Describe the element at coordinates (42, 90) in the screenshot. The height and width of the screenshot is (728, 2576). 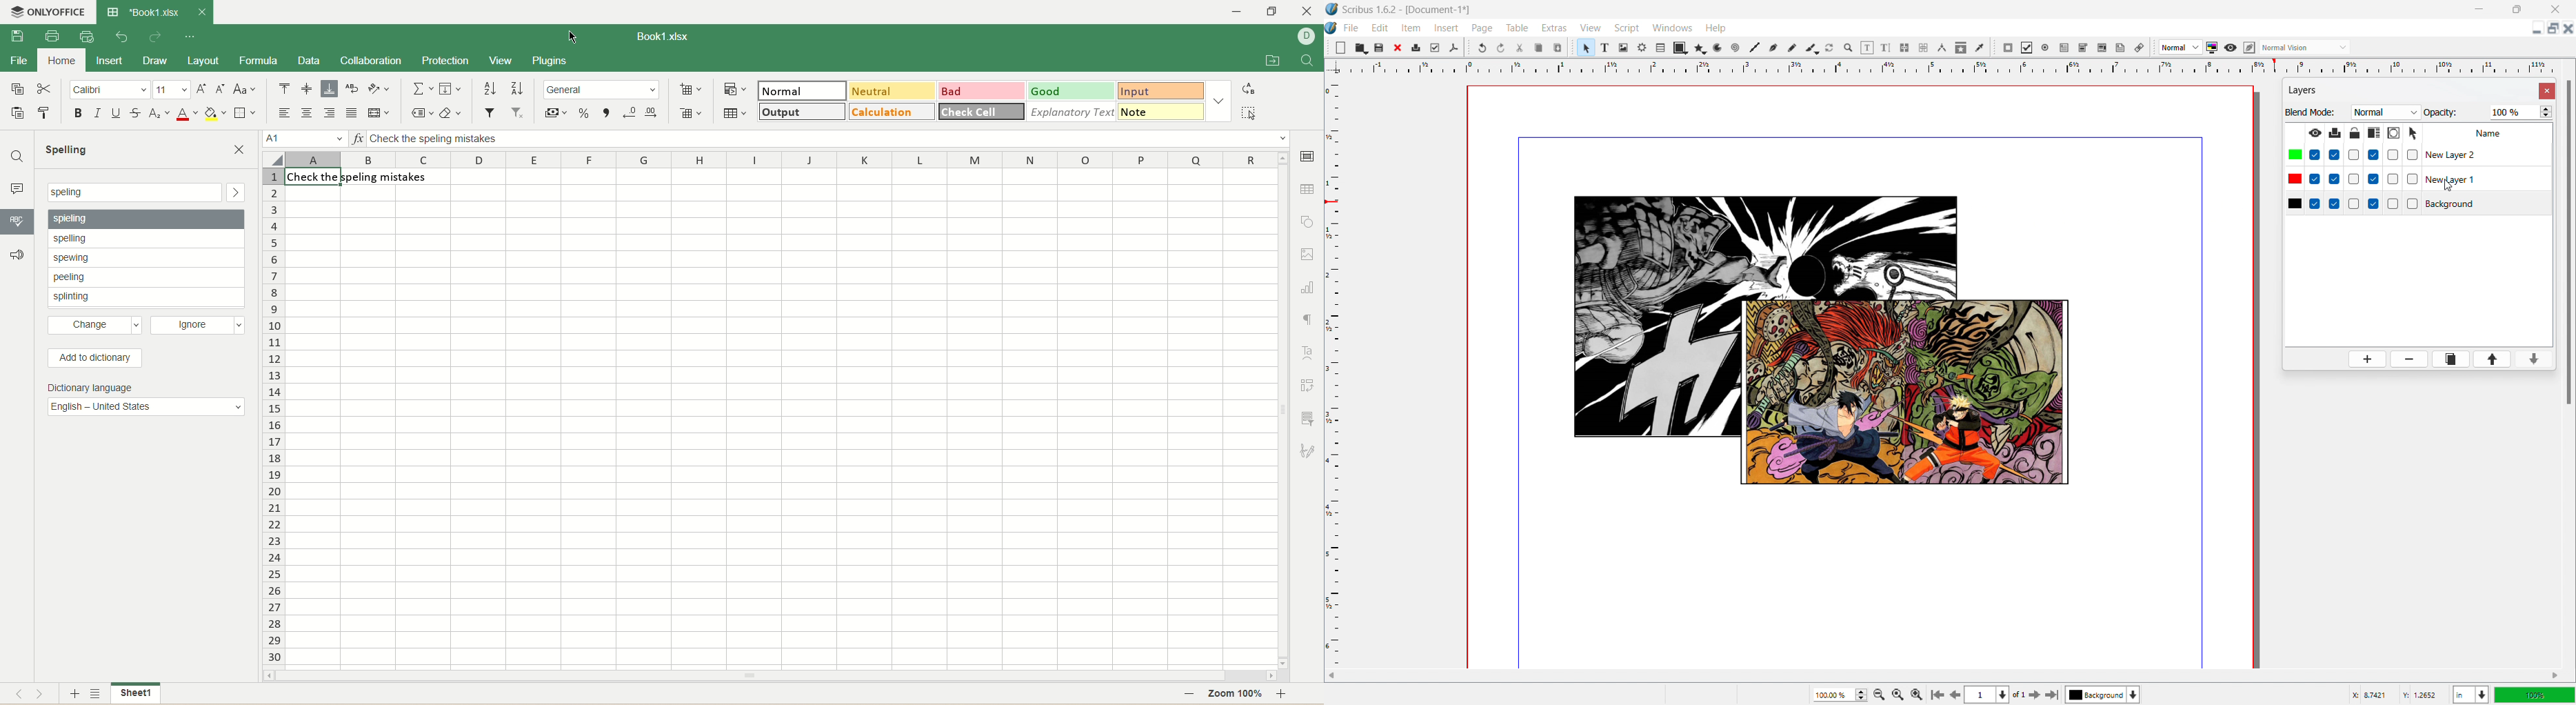
I see `cut` at that location.